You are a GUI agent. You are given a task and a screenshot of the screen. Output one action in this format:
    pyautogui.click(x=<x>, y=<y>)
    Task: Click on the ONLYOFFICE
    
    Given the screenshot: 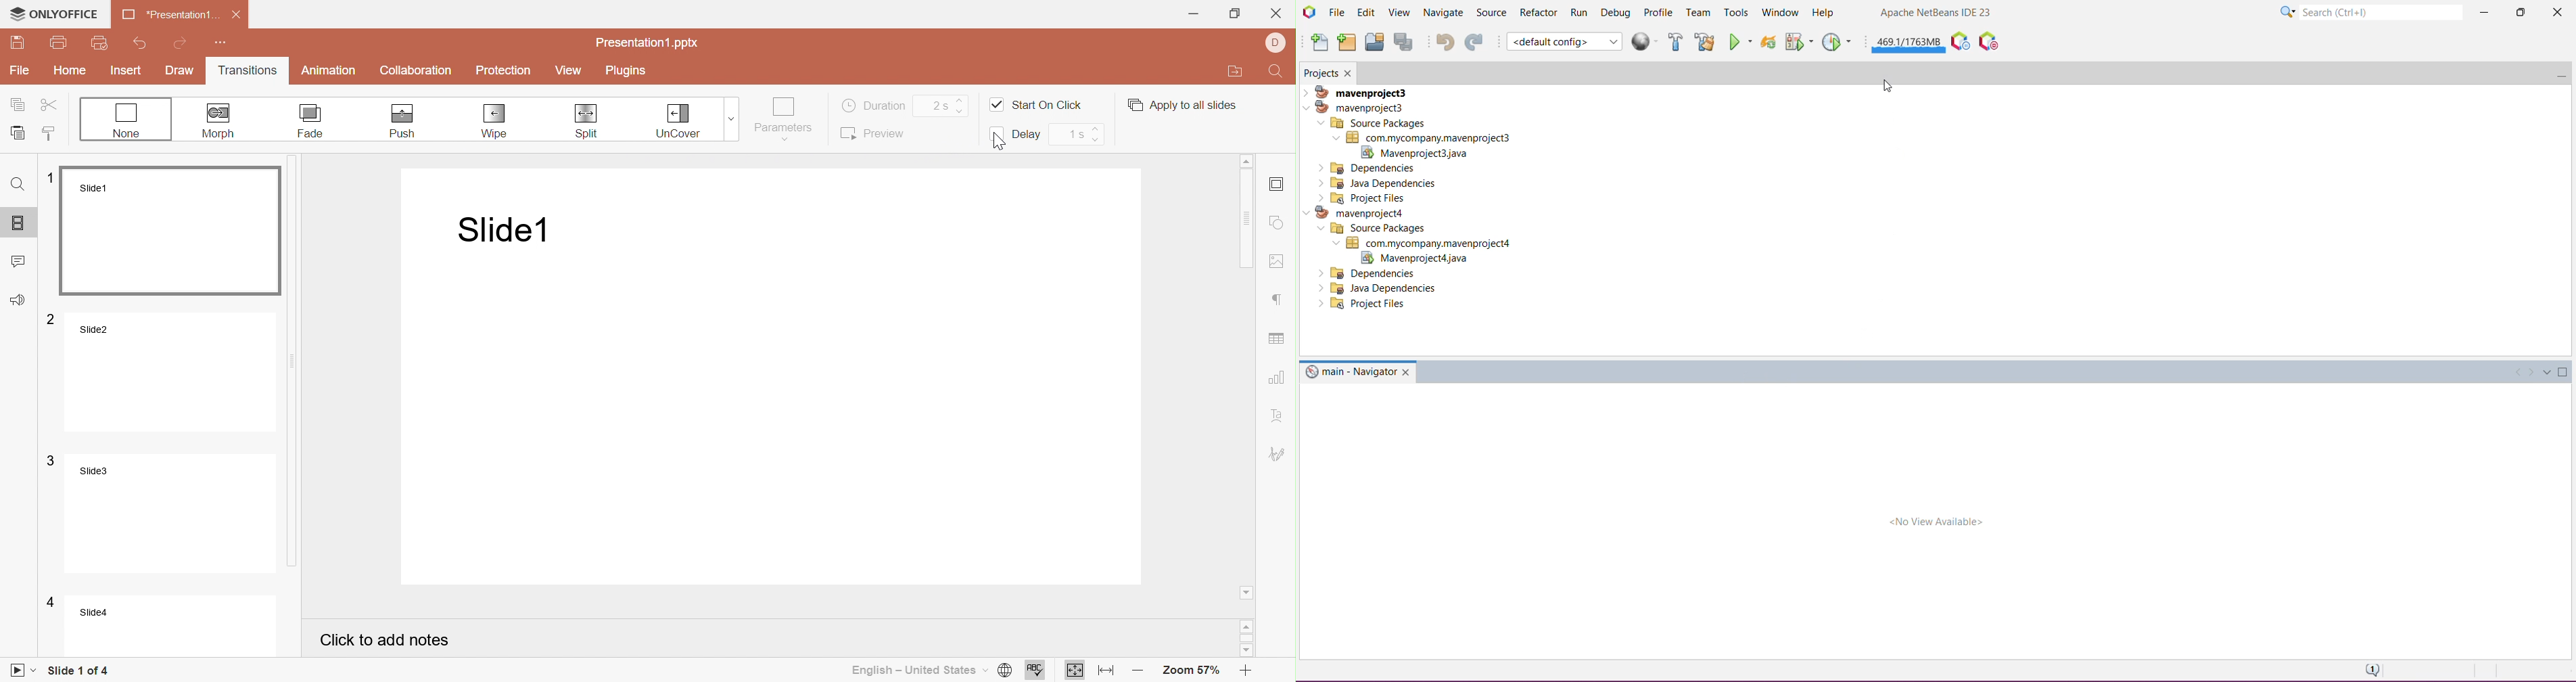 What is the action you would take?
    pyautogui.click(x=53, y=14)
    